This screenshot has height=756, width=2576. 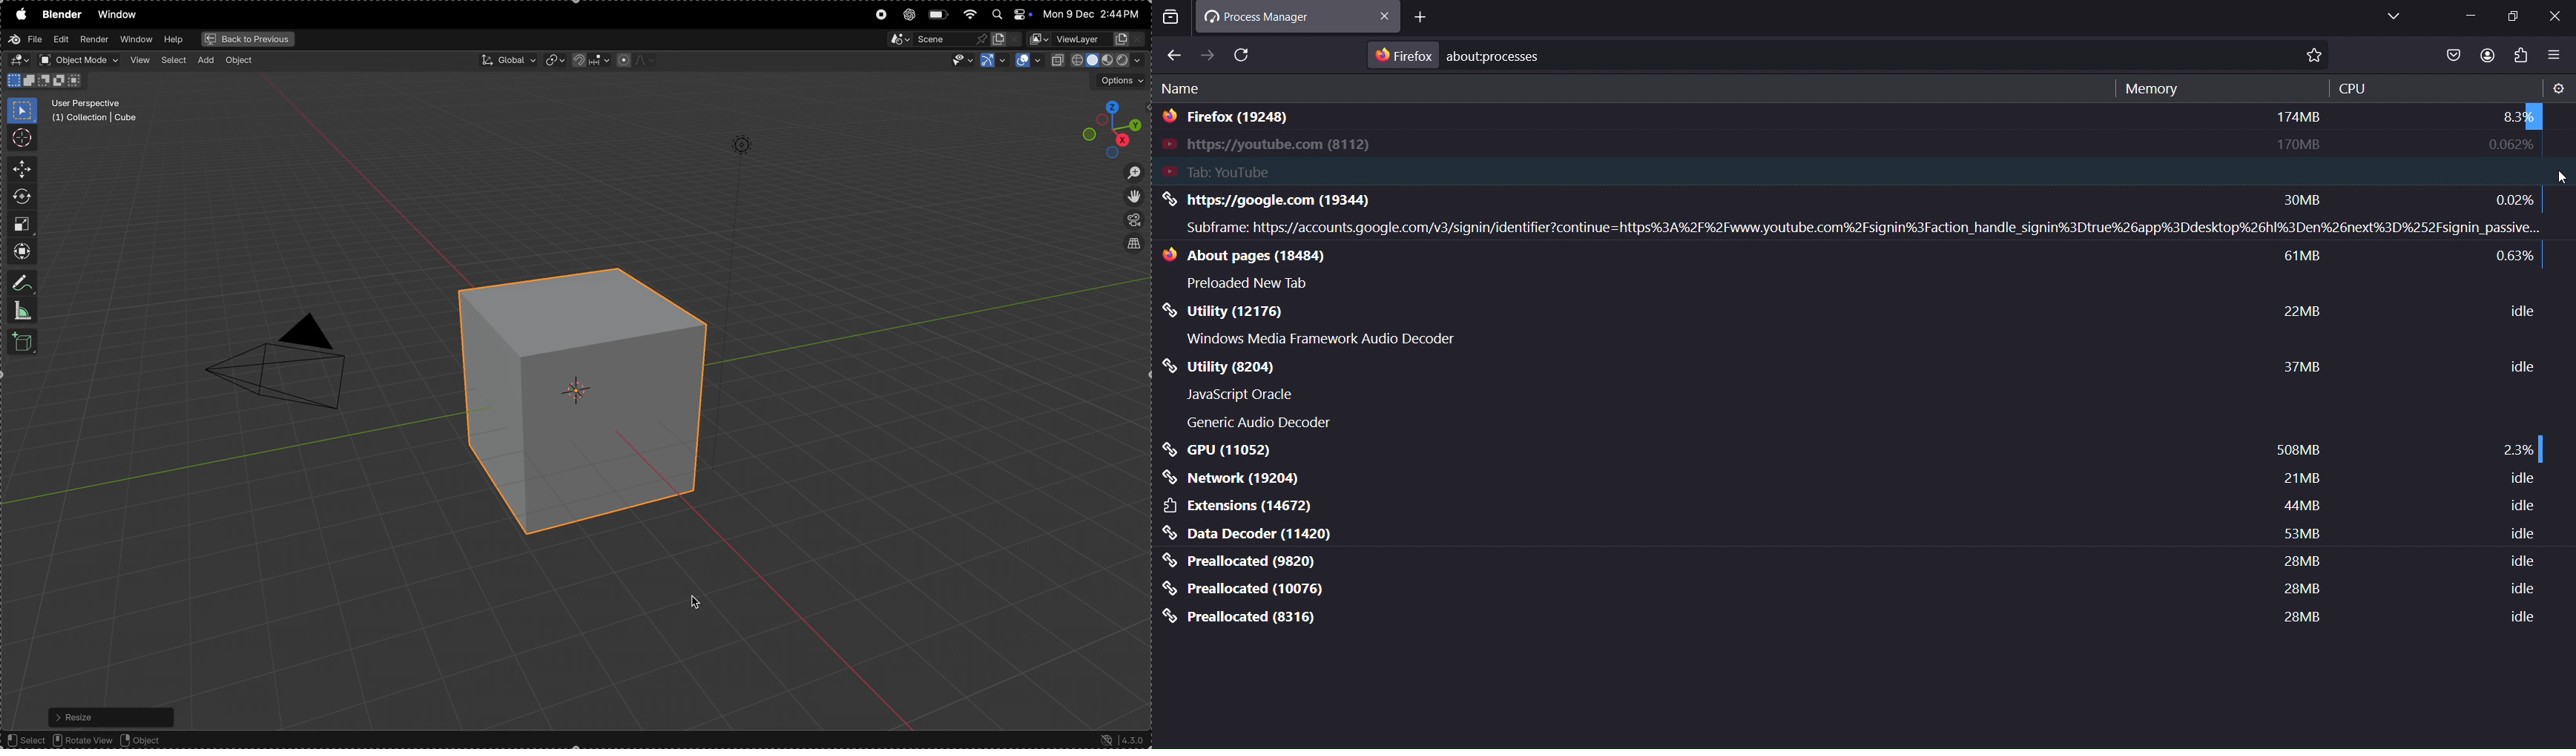 What do you see at coordinates (504, 59) in the screenshot?
I see `Global` at bounding box center [504, 59].